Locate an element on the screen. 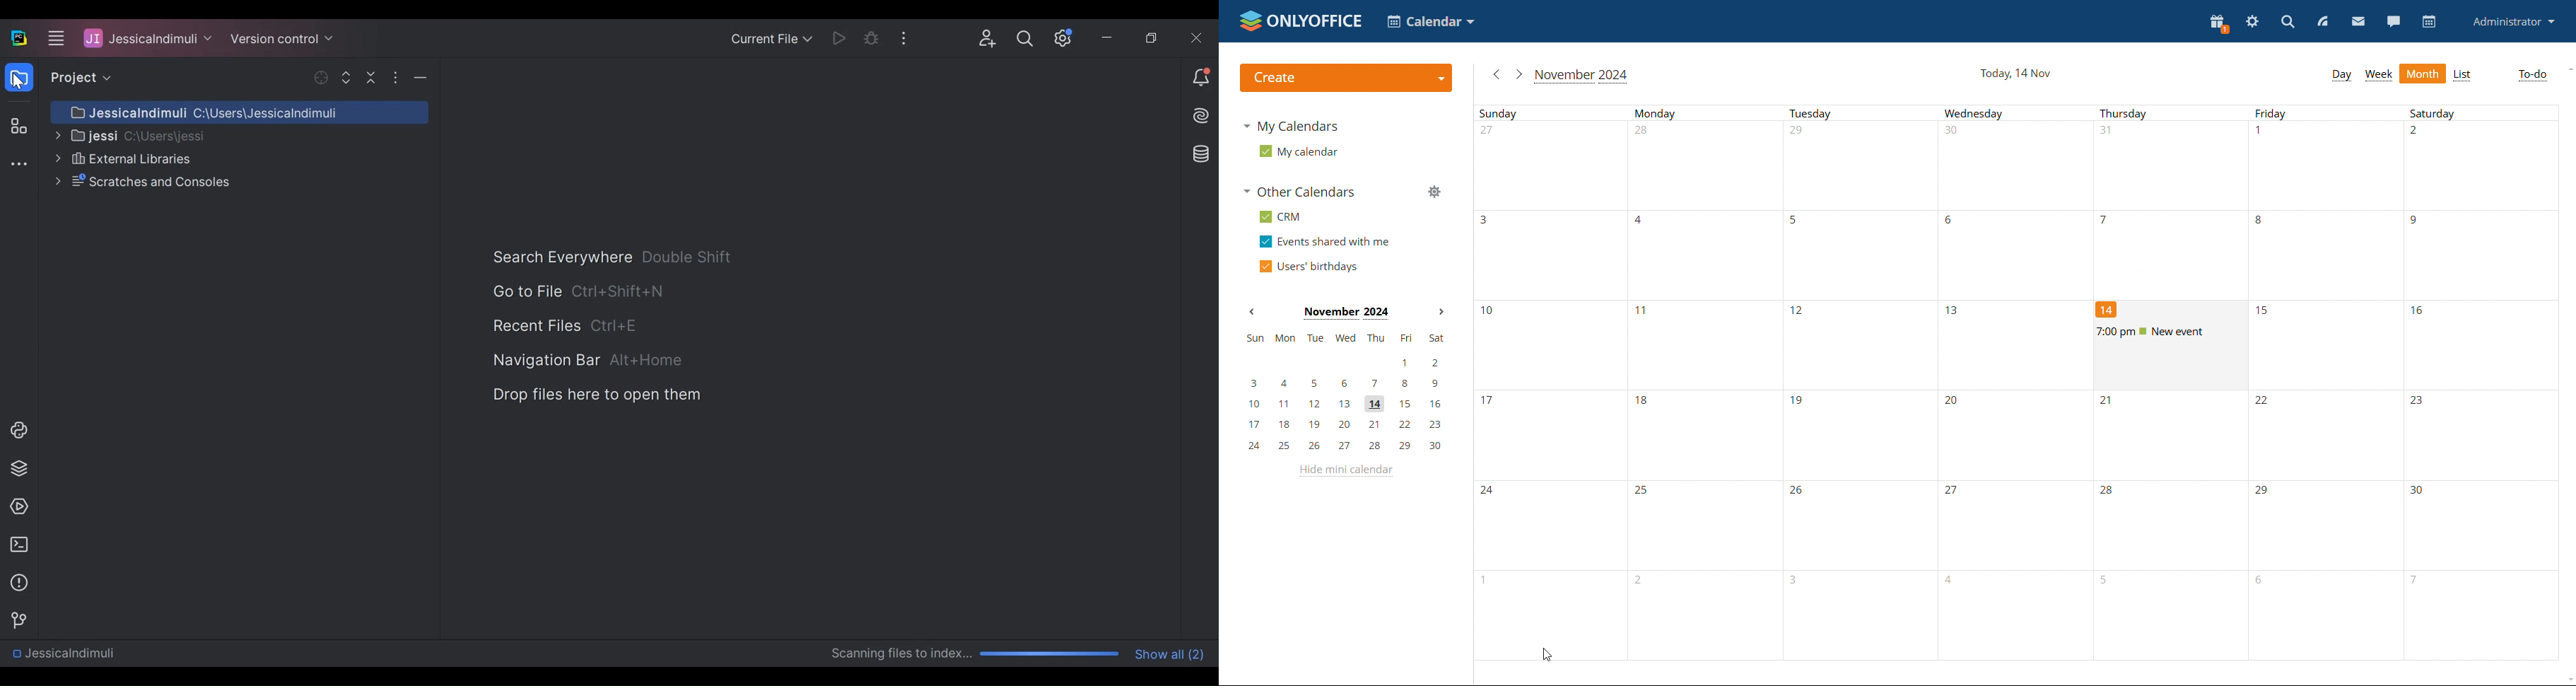 This screenshot has width=2576, height=700. number is located at coordinates (1487, 400).